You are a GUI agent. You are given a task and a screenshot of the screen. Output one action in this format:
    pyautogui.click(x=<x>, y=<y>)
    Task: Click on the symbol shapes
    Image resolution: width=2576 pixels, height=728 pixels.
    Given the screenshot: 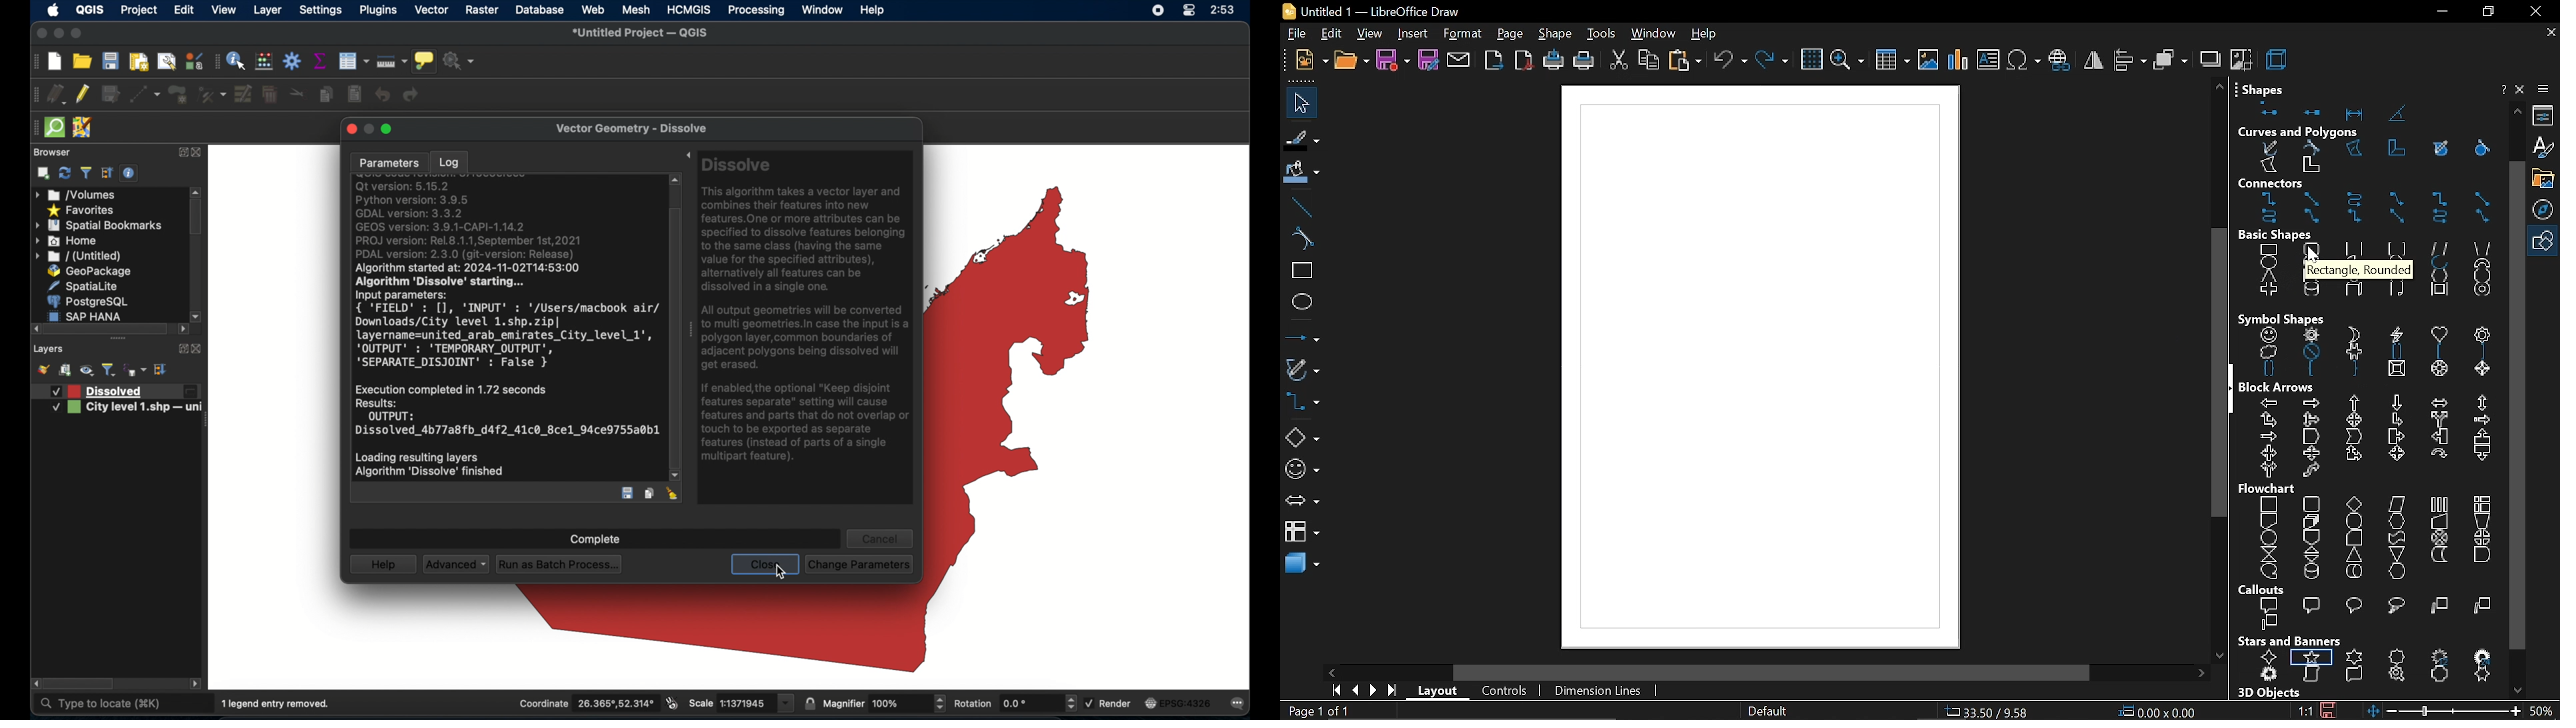 What is the action you would take?
    pyautogui.click(x=2373, y=353)
    